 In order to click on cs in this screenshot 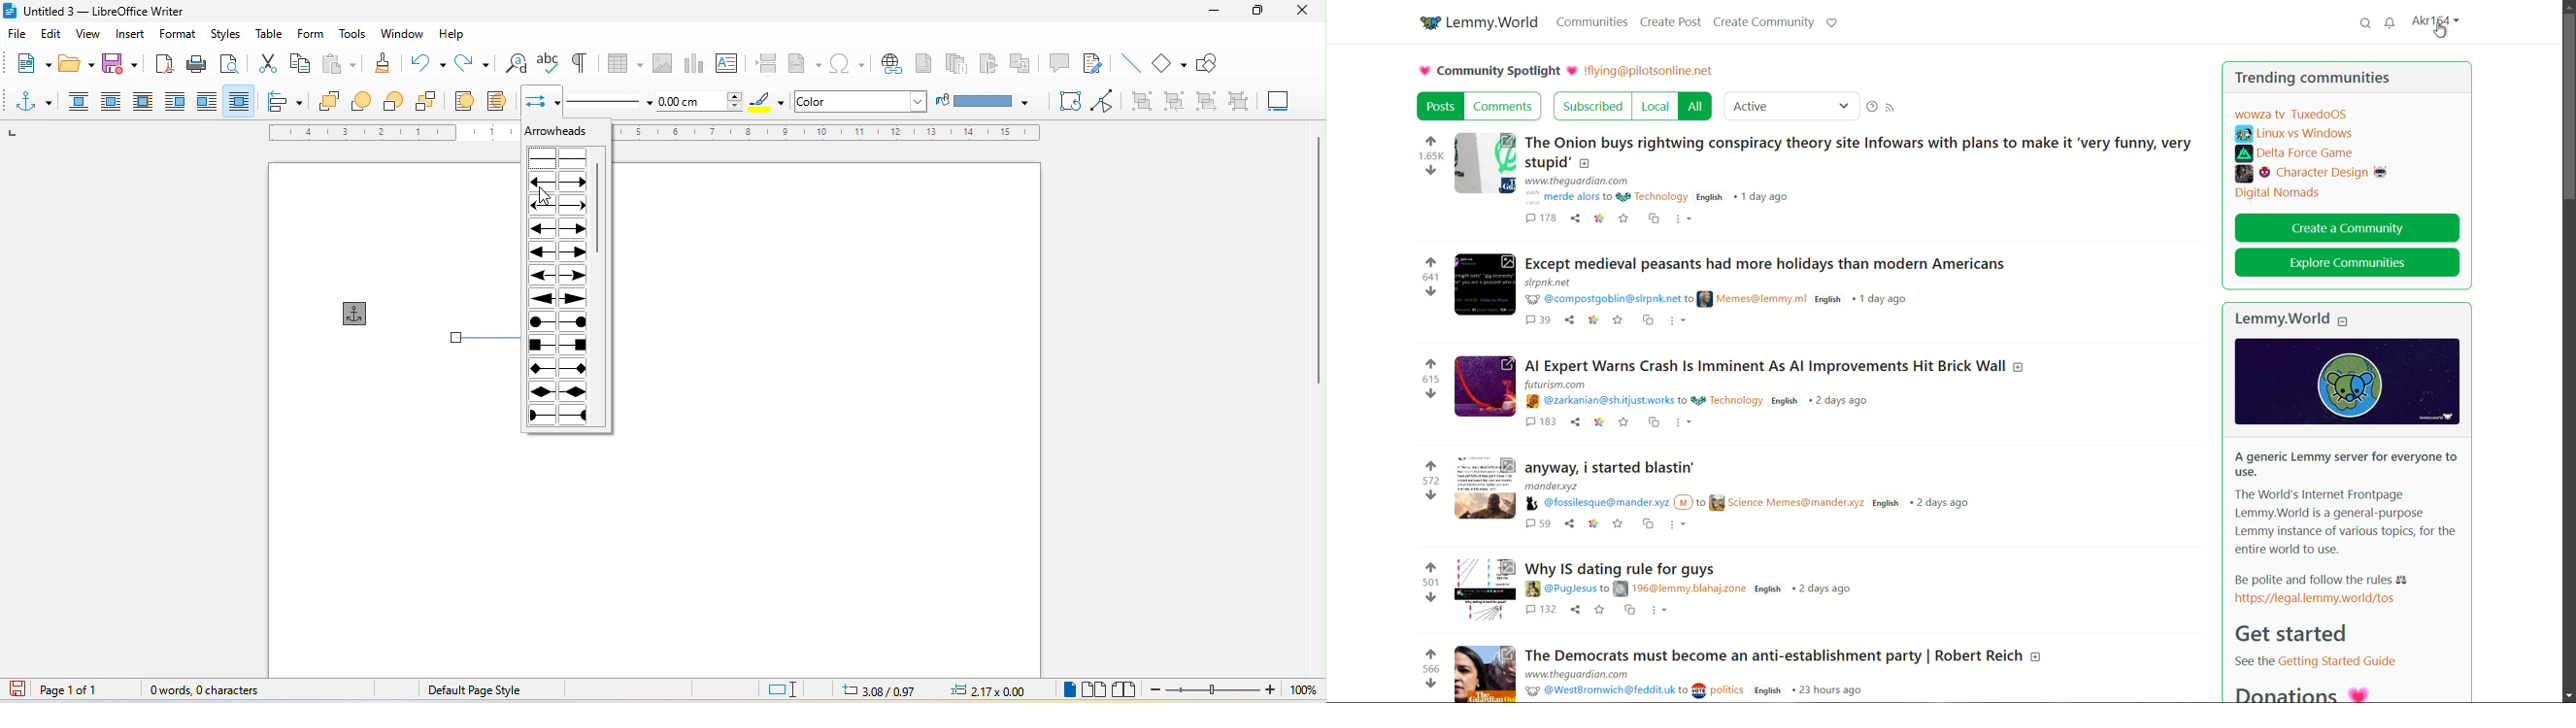, I will do `click(1651, 422)`.